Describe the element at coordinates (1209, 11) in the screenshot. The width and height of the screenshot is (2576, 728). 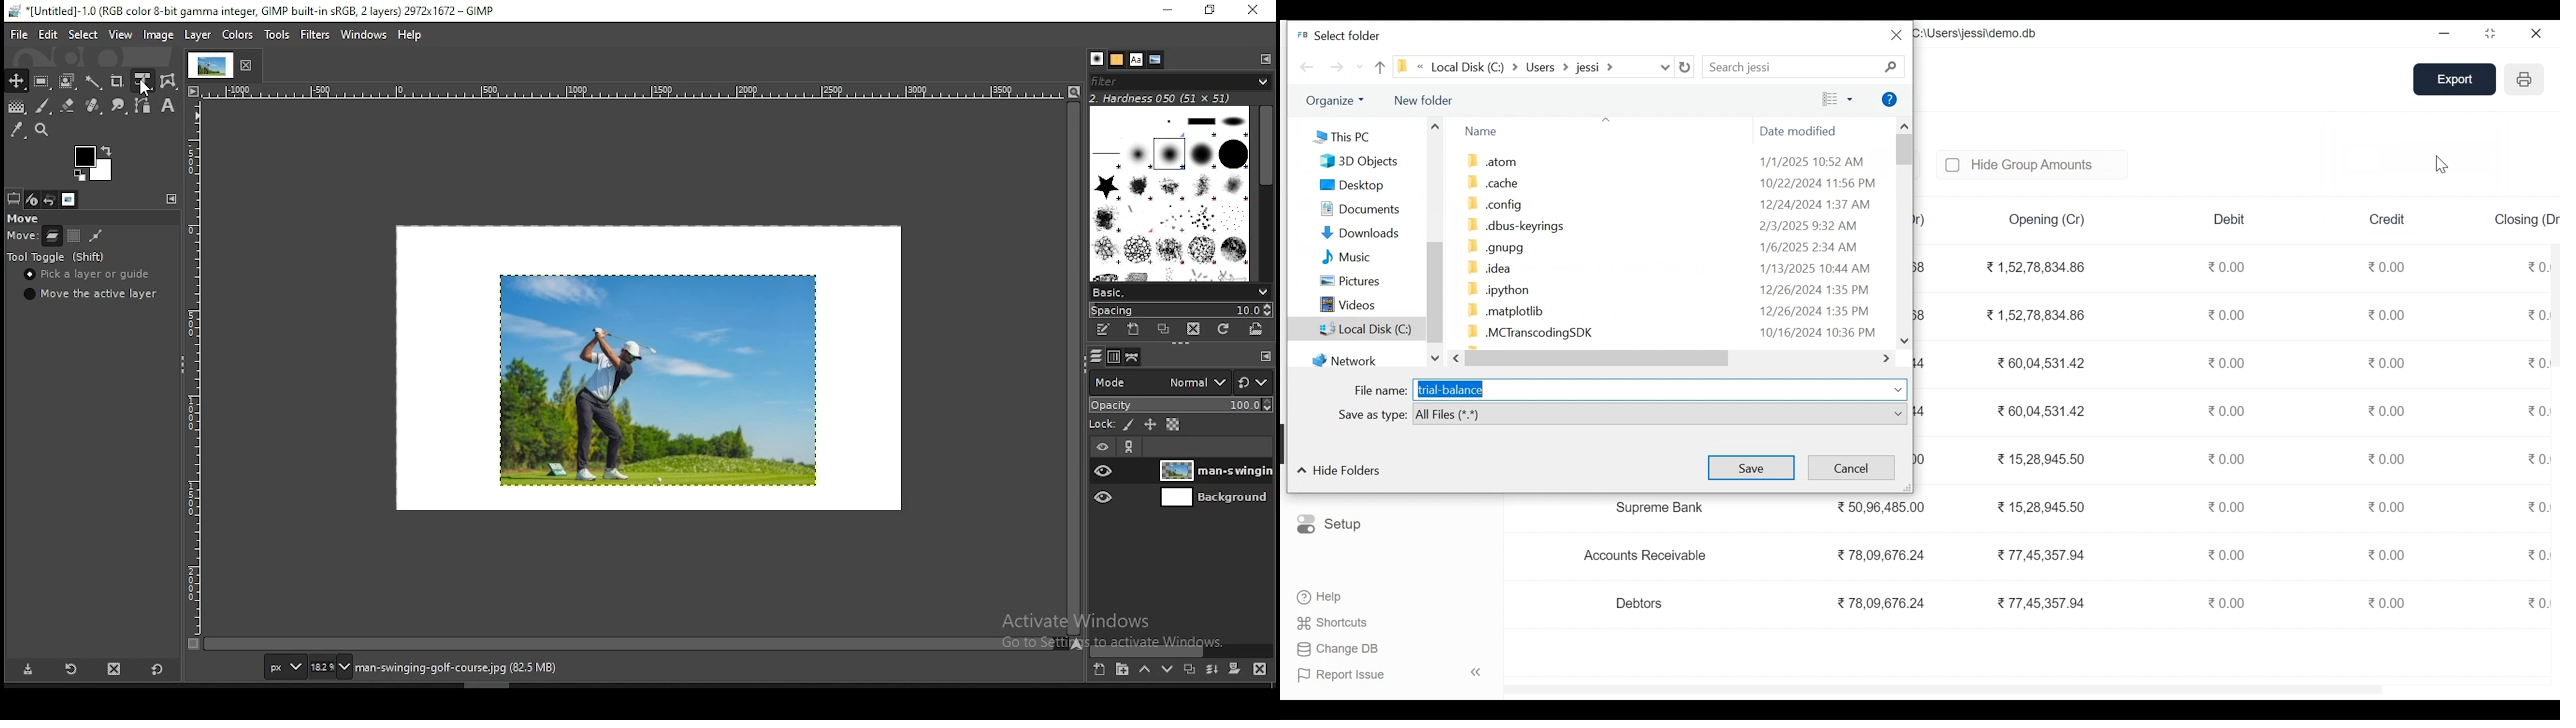
I see `restore` at that location.